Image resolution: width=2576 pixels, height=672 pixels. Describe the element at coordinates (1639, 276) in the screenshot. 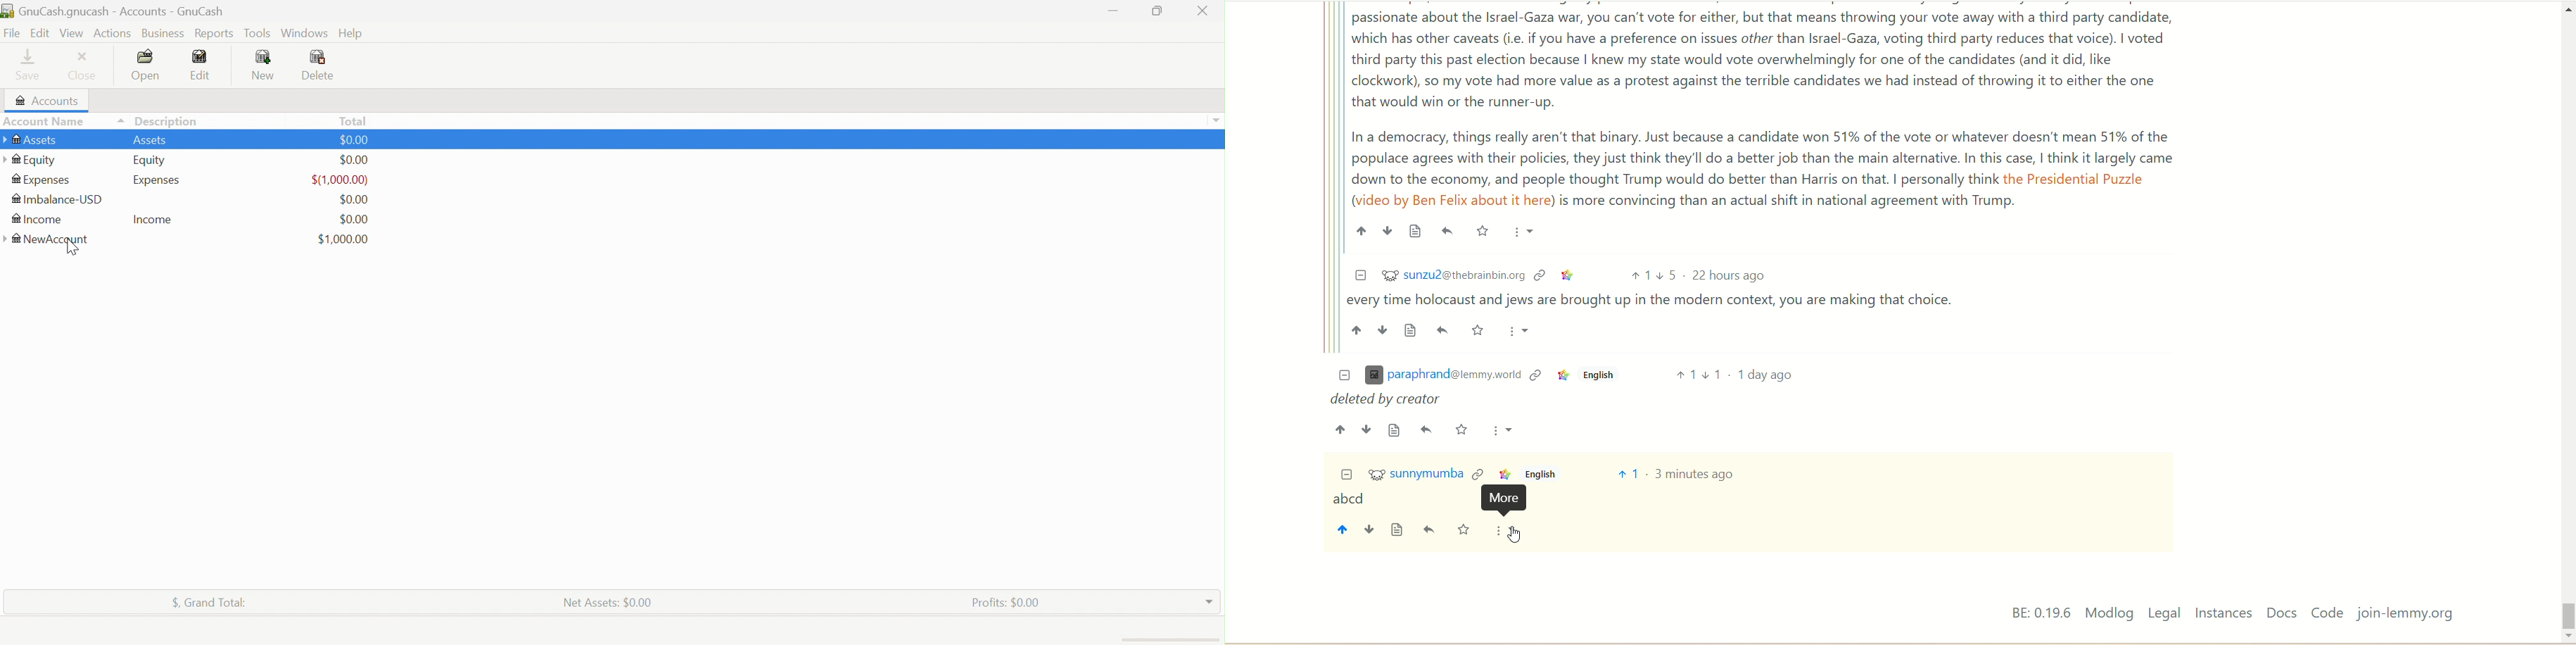

I see `Upvote` at that location.